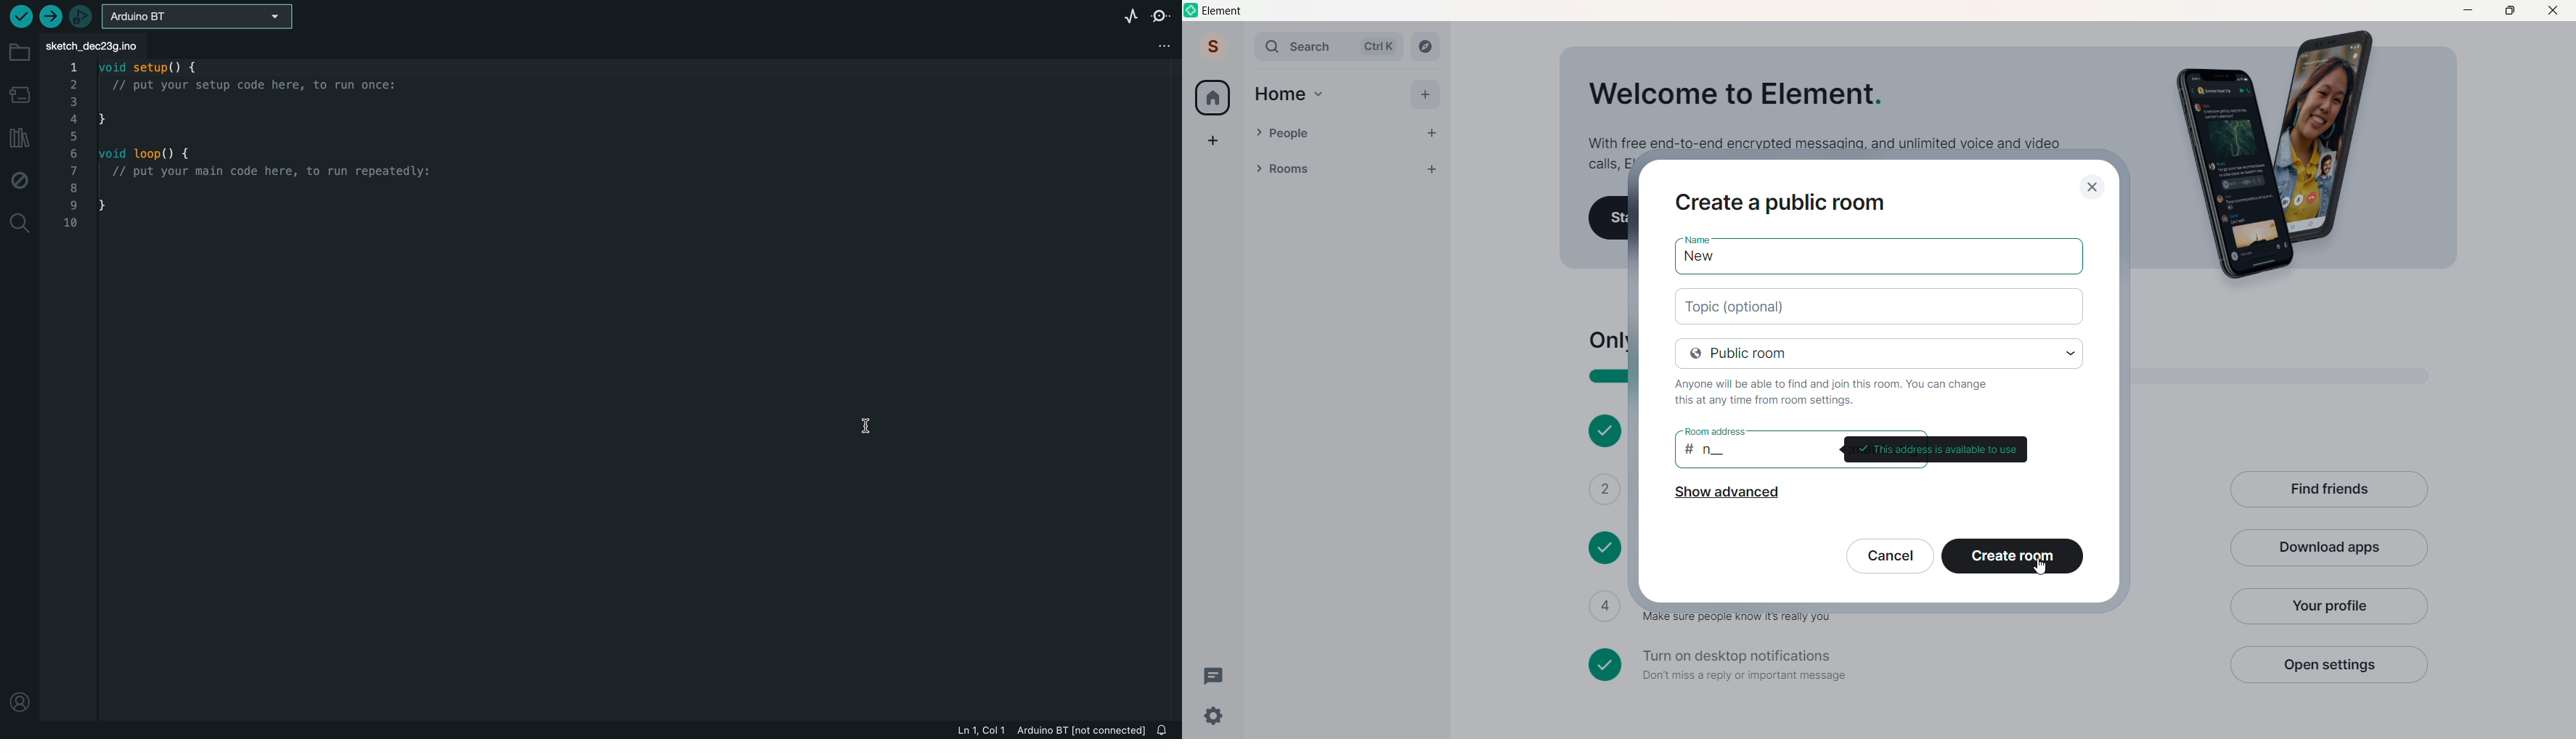 The width and height of the screenshot is (2576, 756). Describe the element at coordinates (2092, 184) in the screenshot. I see `close` at that location.